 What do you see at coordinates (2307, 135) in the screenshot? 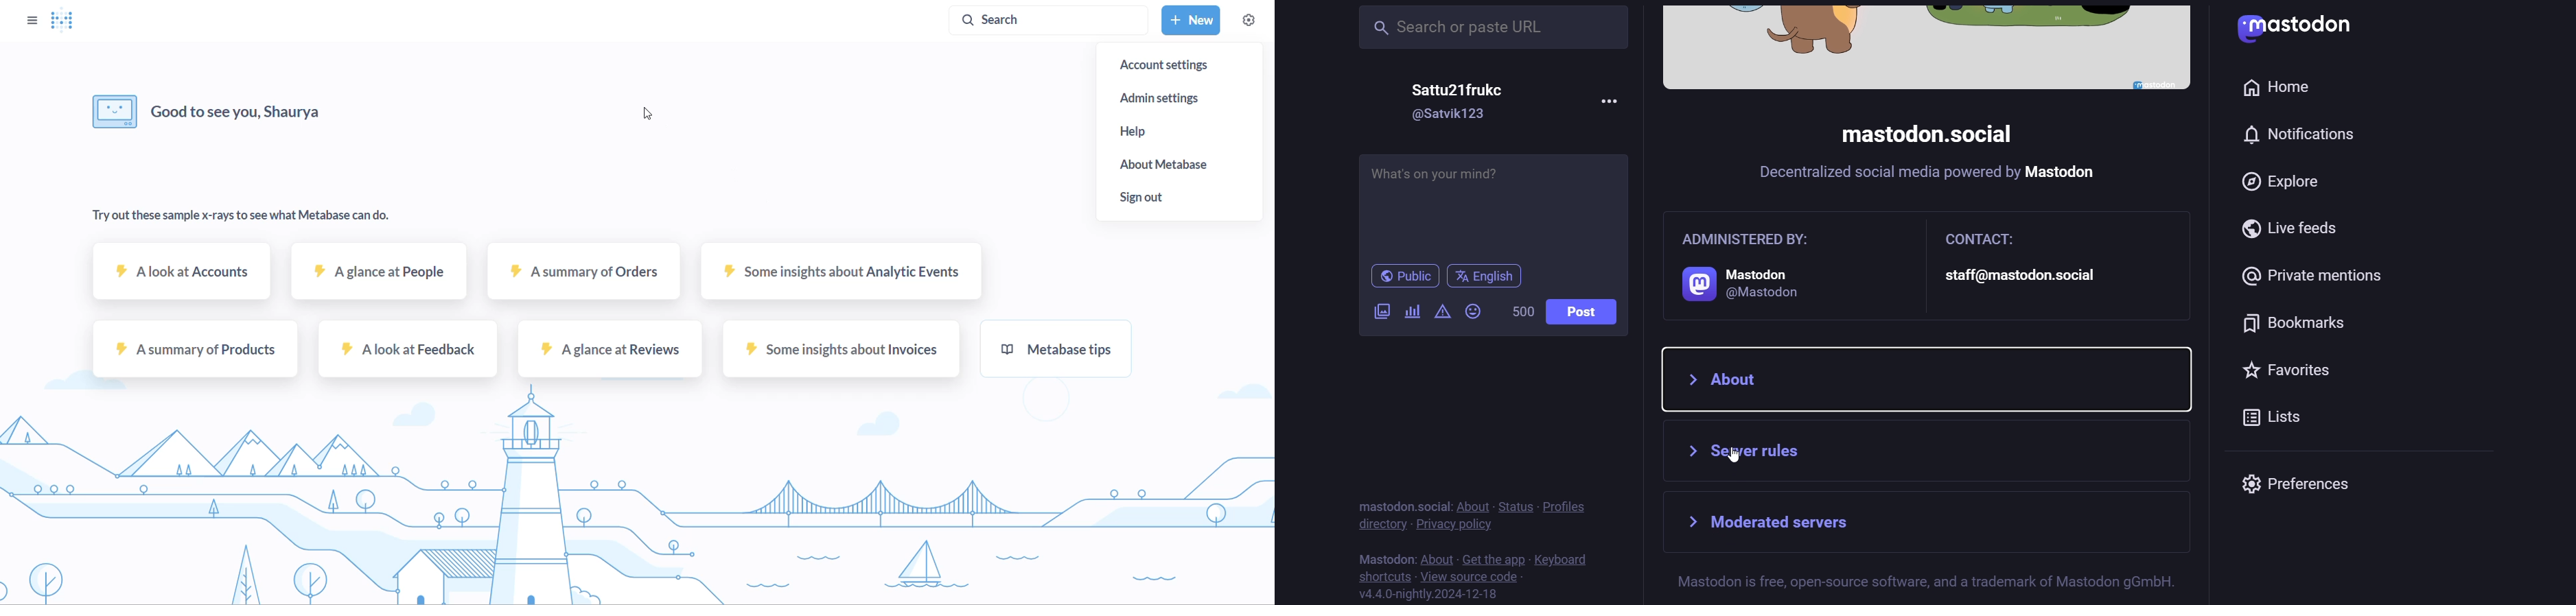
I see `notification` at bounding box center [2307, 135].